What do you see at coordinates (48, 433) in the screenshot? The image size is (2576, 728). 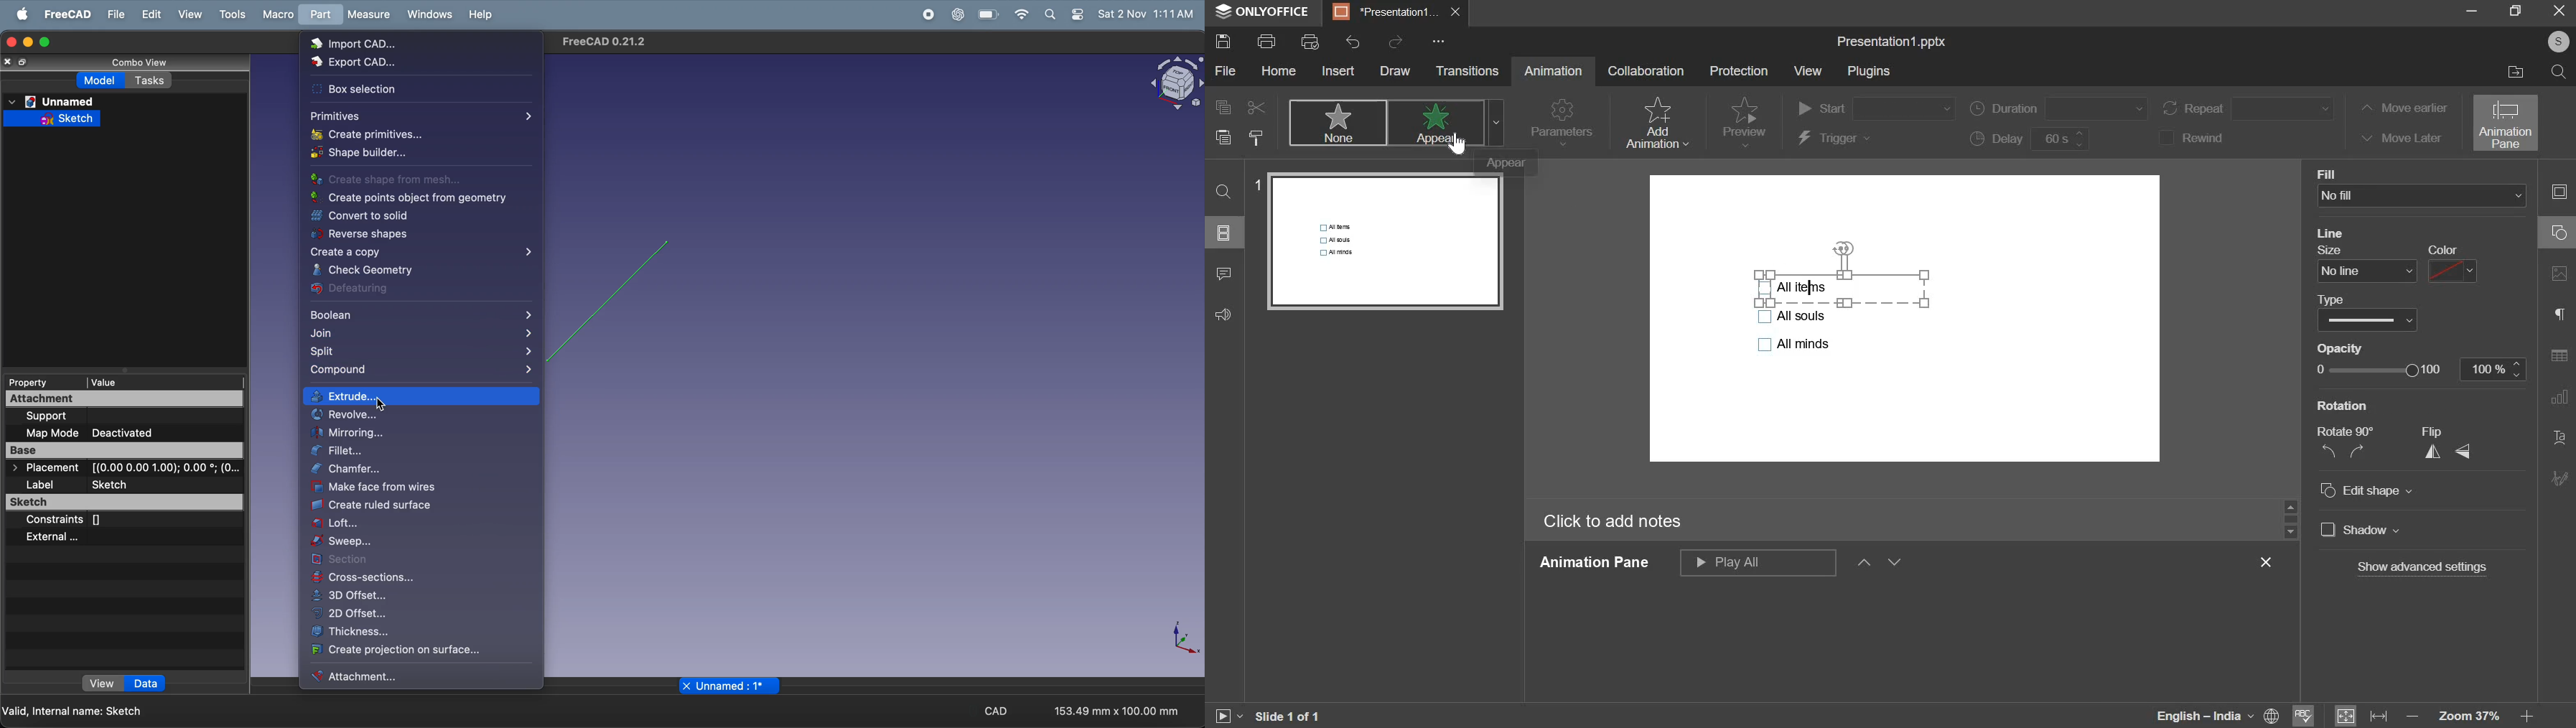 I see `map mode` at bounding box center [48, 433].